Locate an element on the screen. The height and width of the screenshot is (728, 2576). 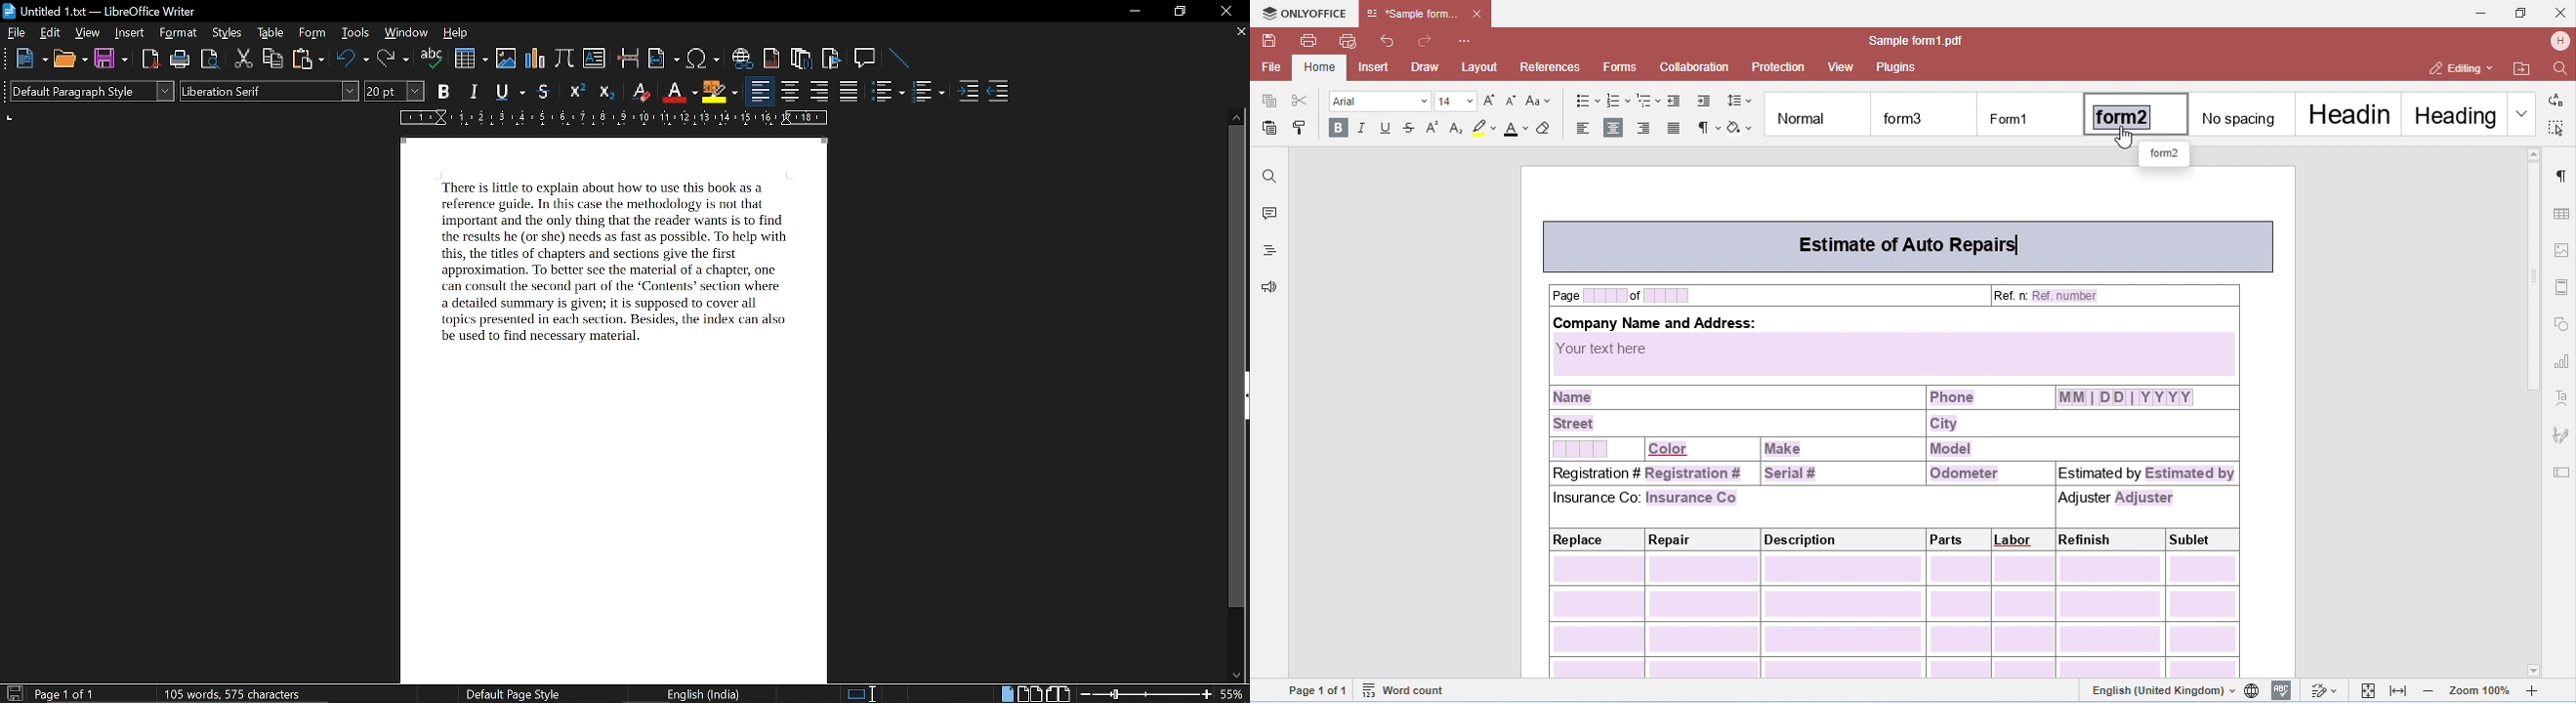
format is located at coordinates (179, 32).